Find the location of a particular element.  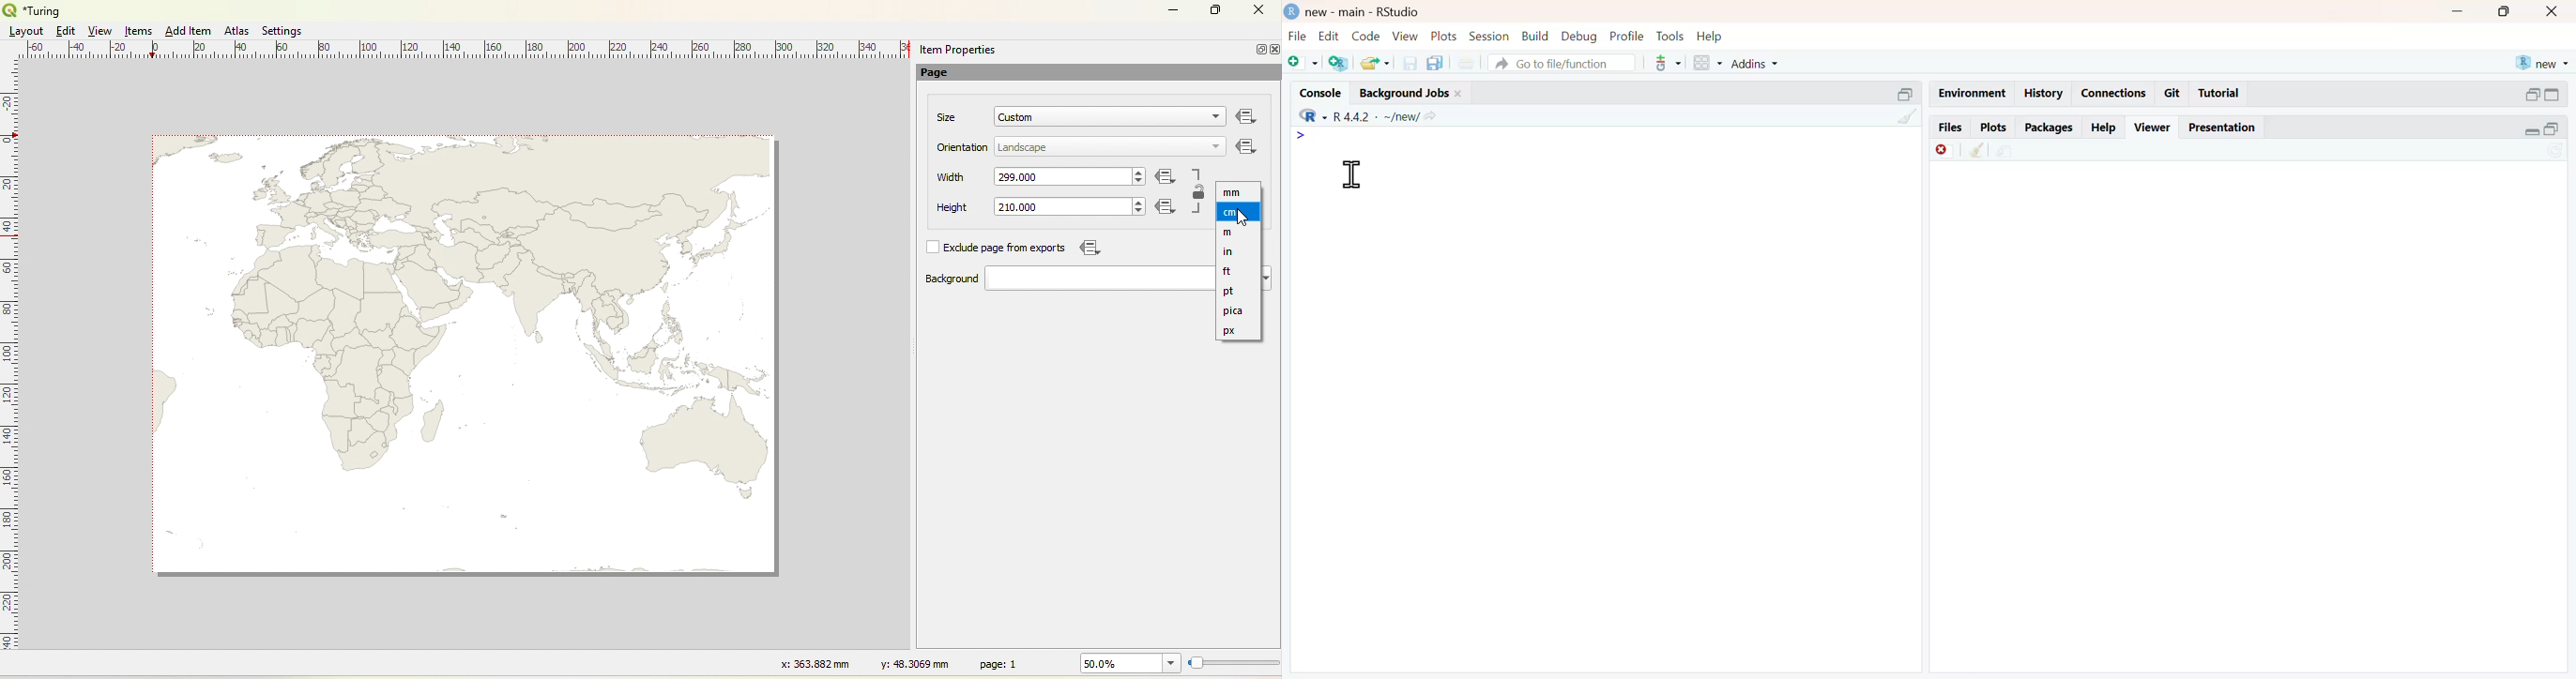

connections is located at coordinates (2114, 93).